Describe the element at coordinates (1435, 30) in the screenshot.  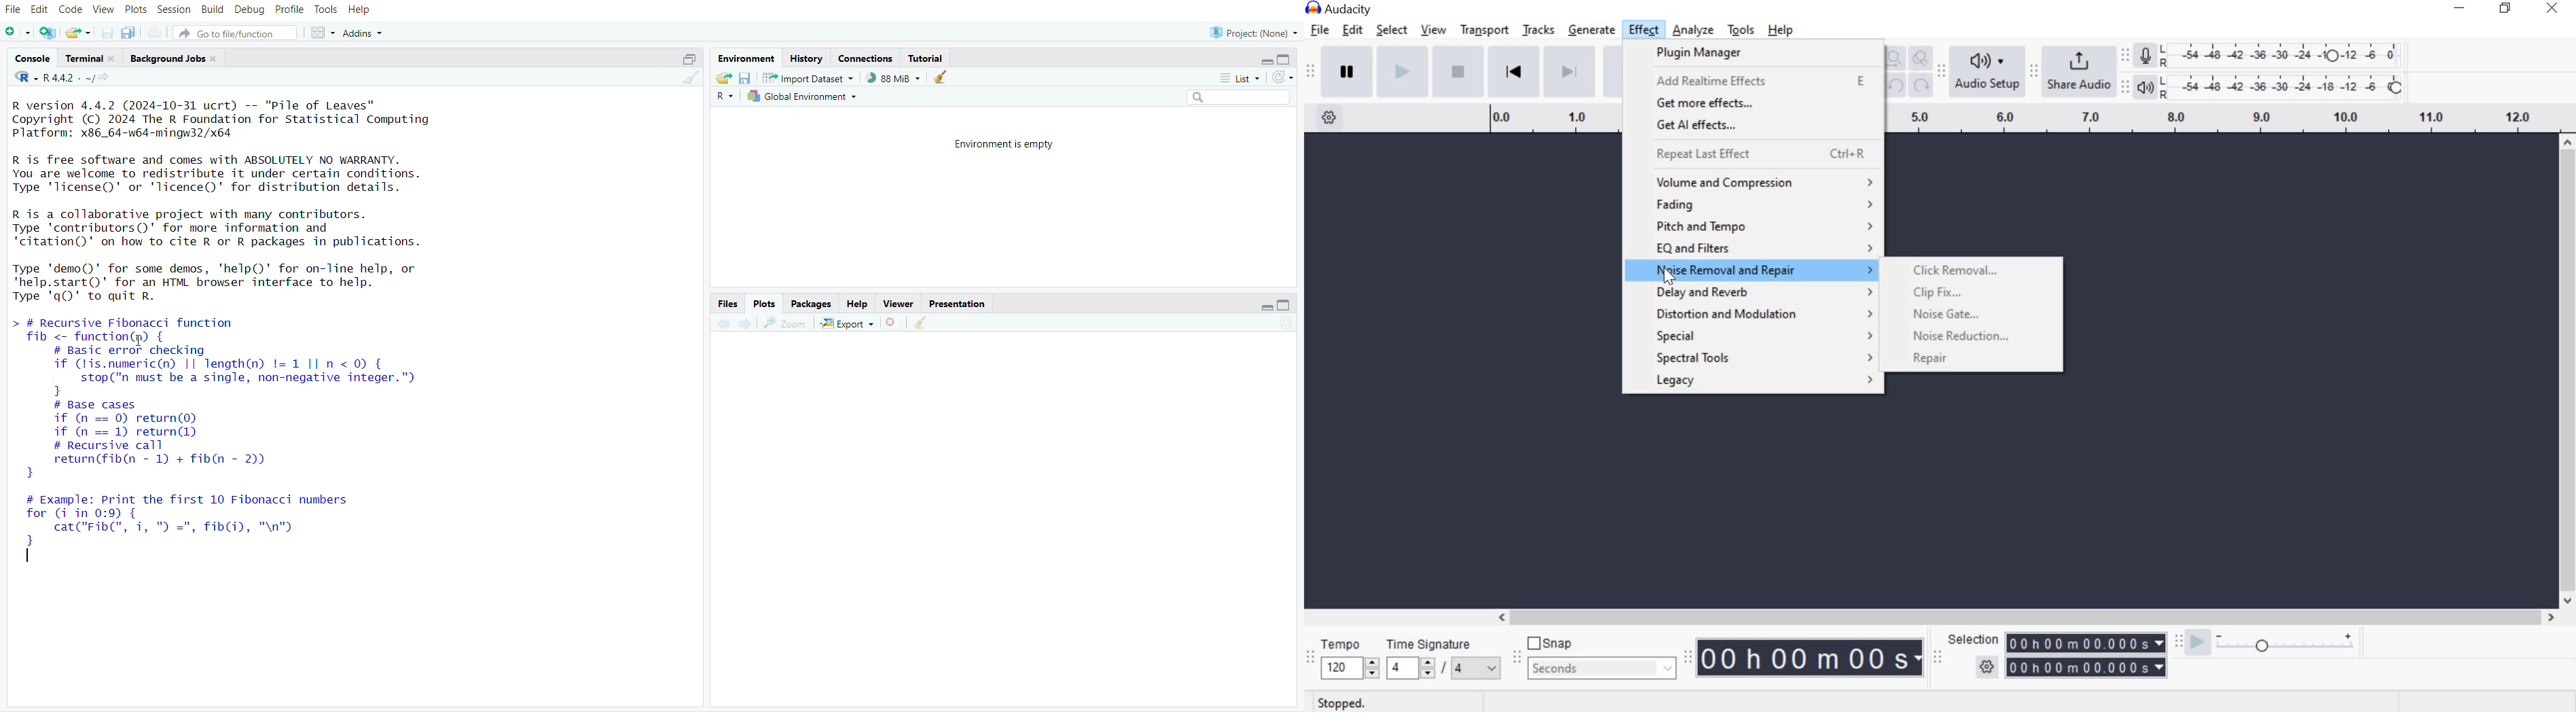
I see `view` at that location.